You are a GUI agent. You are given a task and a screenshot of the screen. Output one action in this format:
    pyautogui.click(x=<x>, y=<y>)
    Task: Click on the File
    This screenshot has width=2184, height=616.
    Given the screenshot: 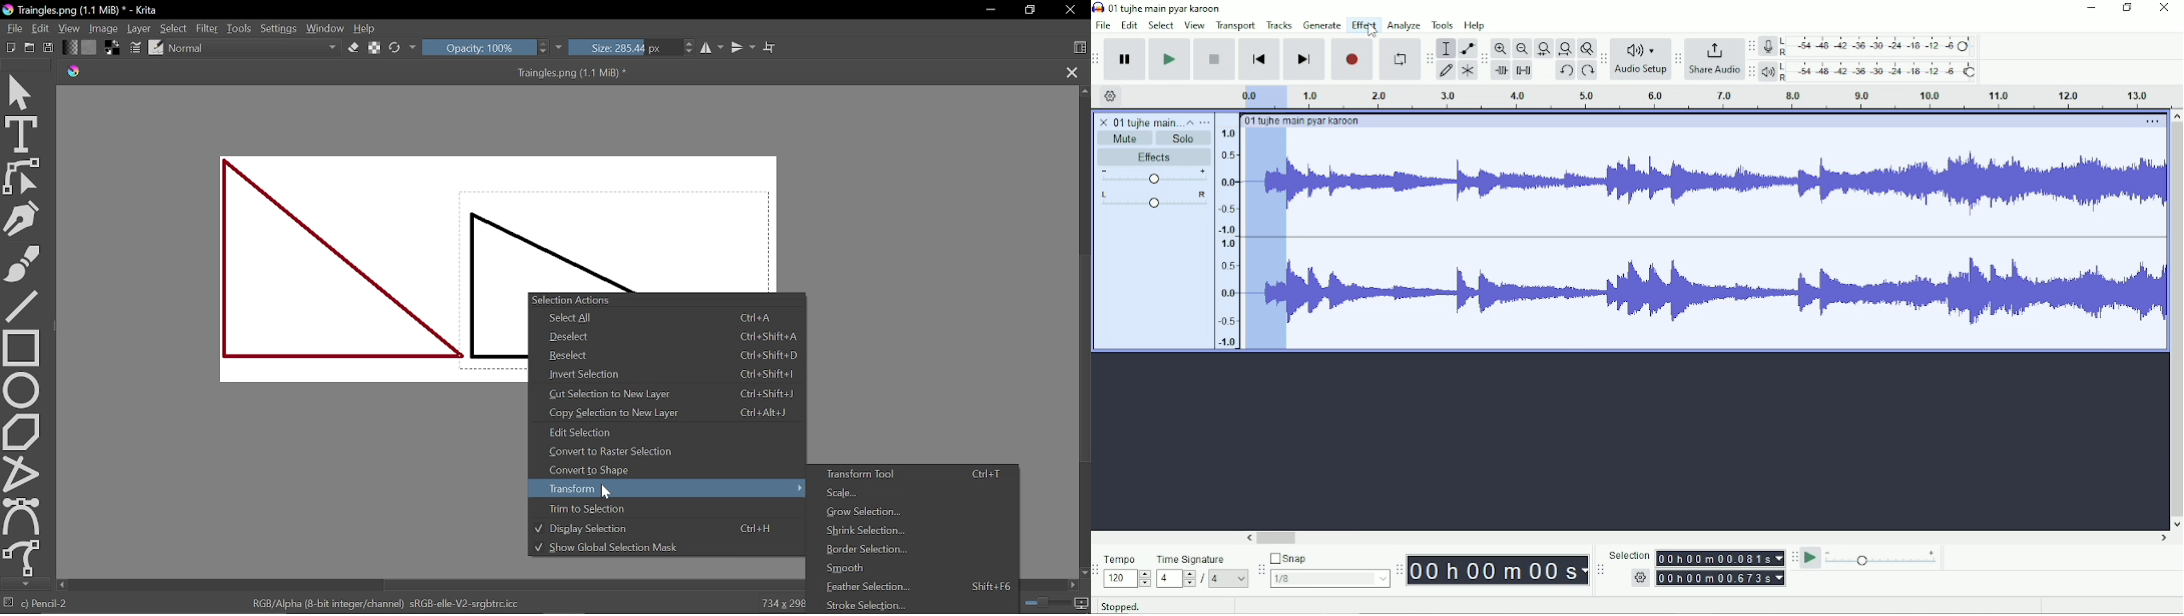 What is the action you would take?
    pyautogui.click(x=13, y=27)
    